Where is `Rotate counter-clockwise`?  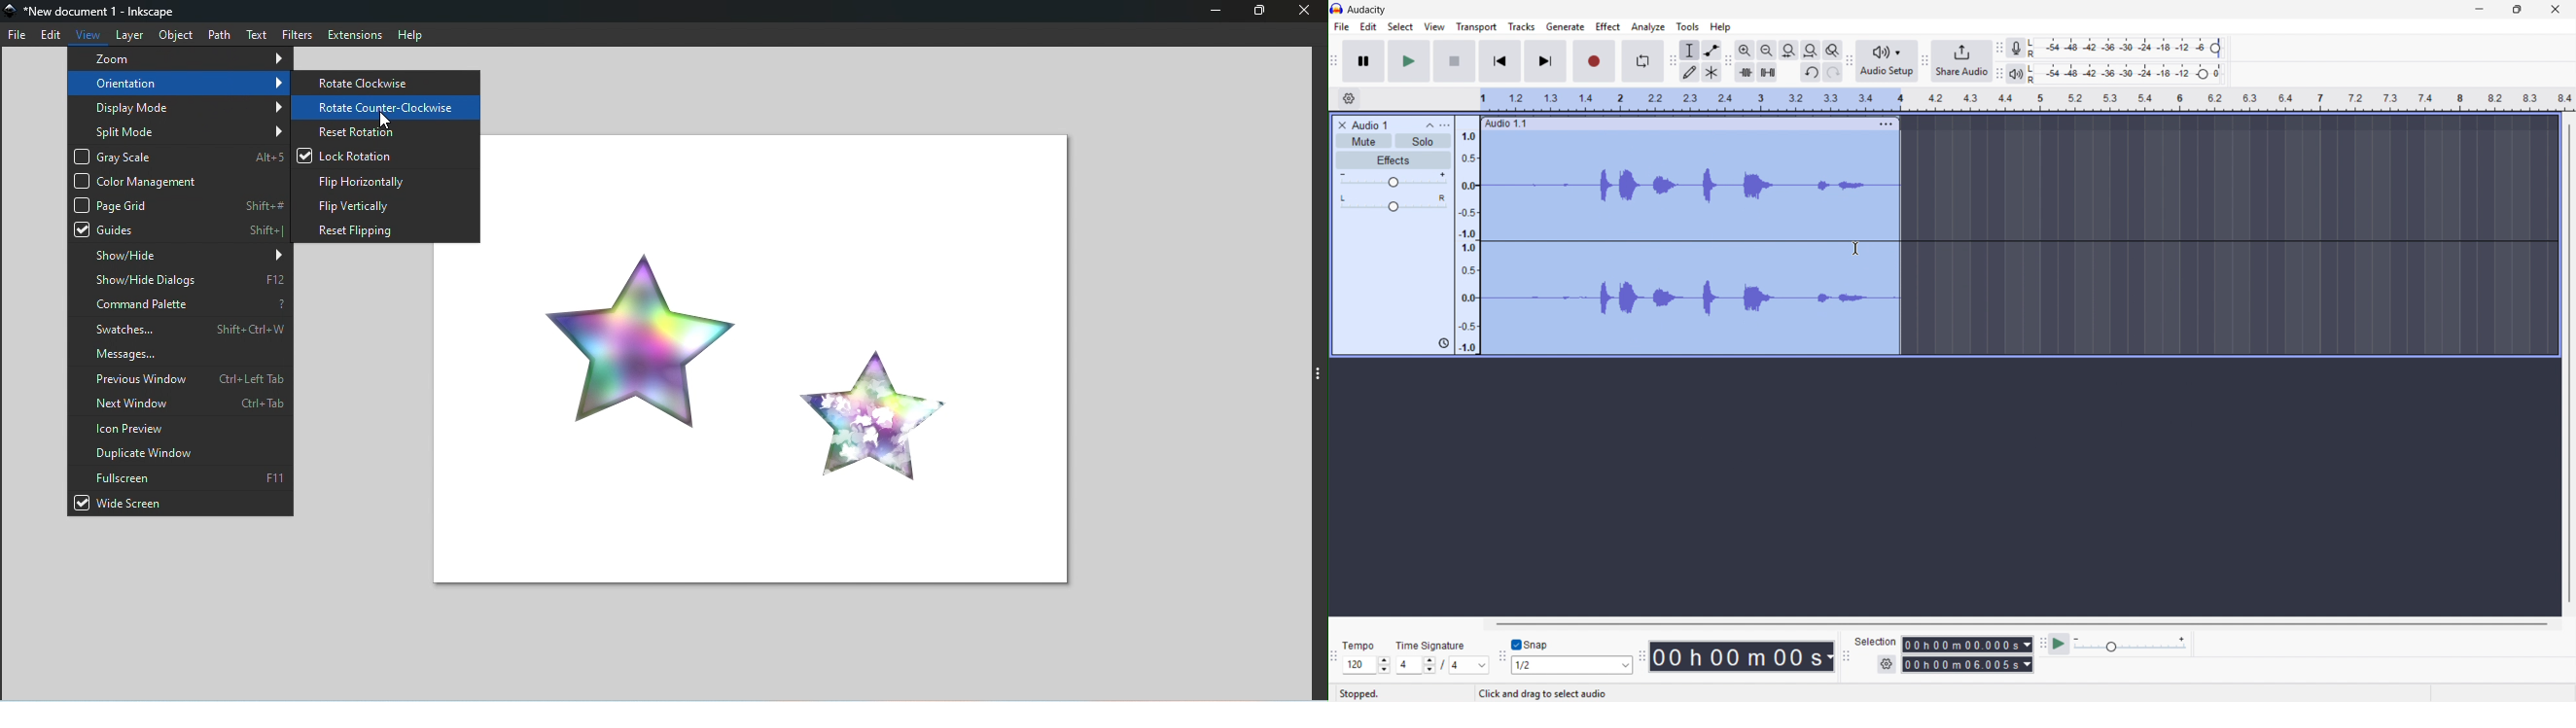 Rotate counter-clockwise is located at coordinates (382, 106).